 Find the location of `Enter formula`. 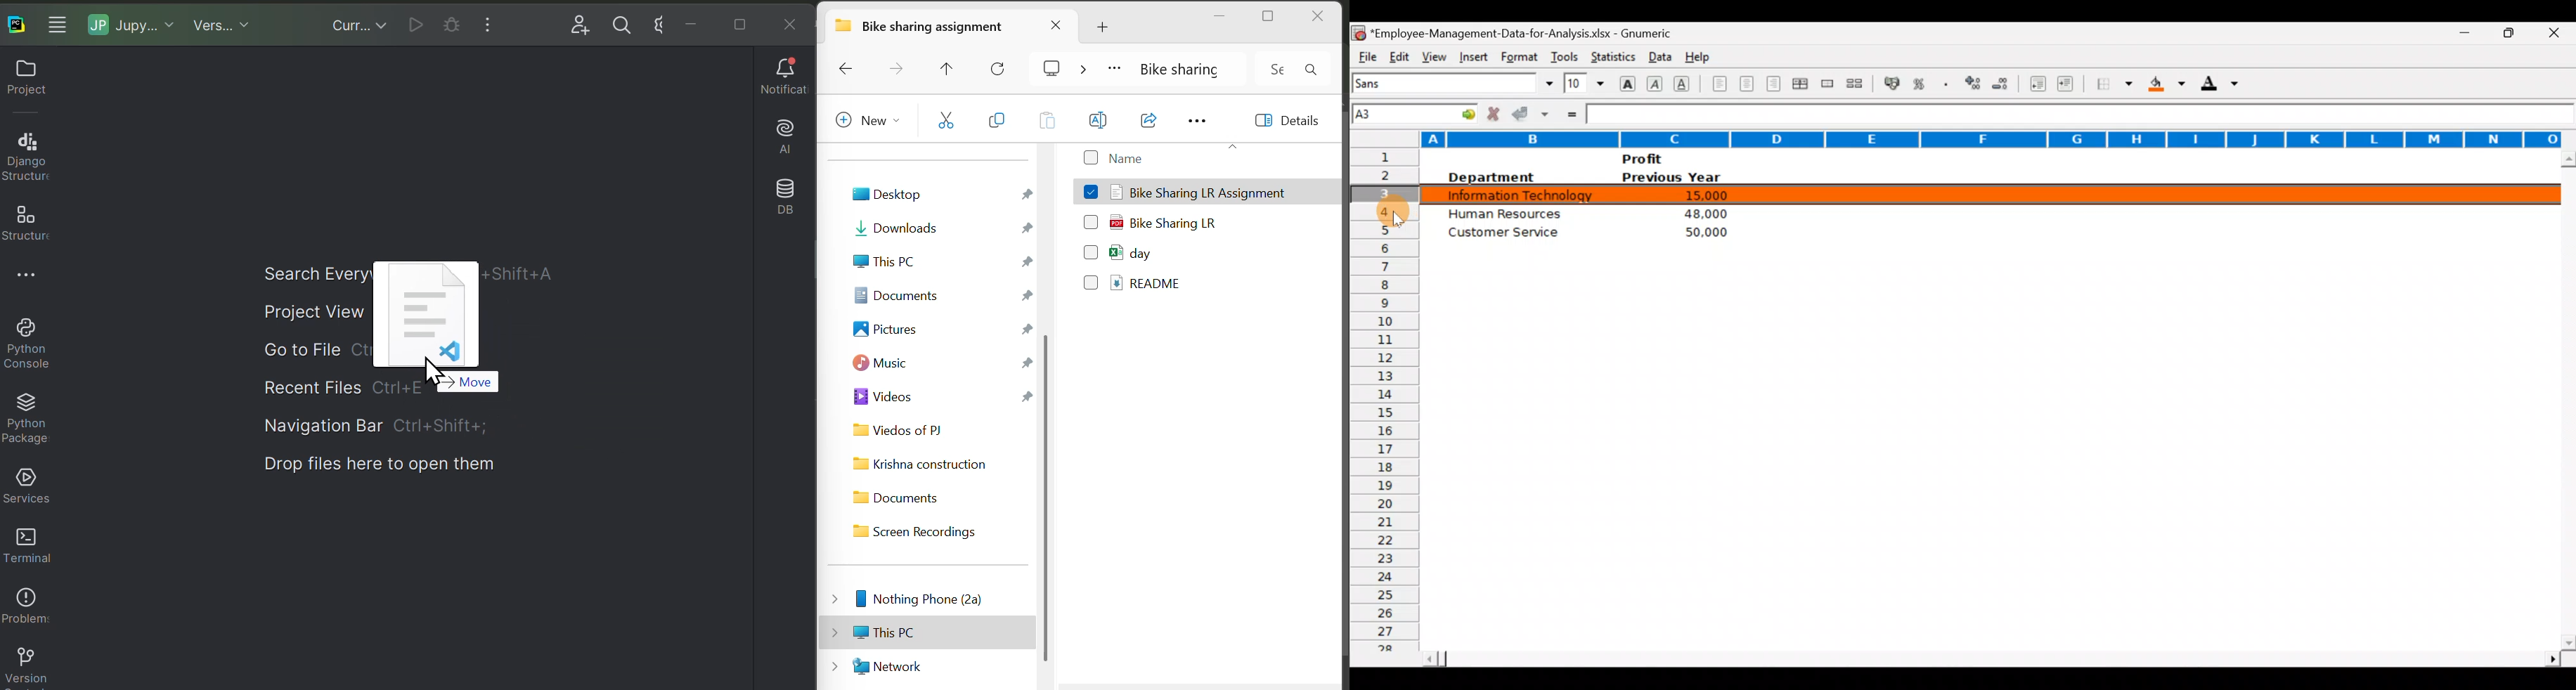

Enter formula is located at coordinates (1571, 113).